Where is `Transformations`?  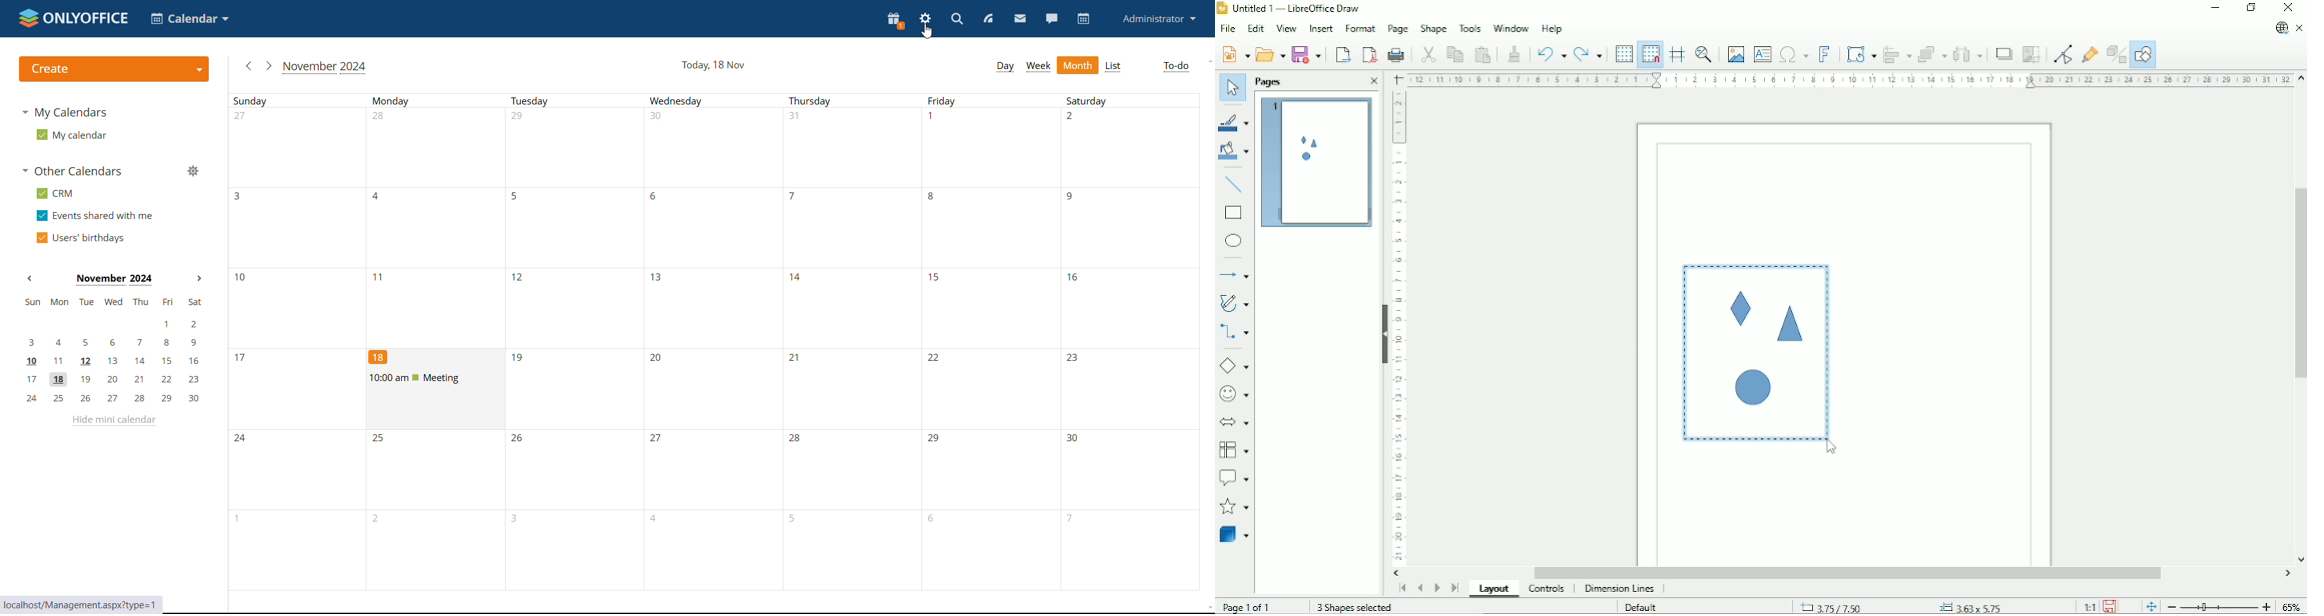 Transformations is located at coordinates (1861, 55).